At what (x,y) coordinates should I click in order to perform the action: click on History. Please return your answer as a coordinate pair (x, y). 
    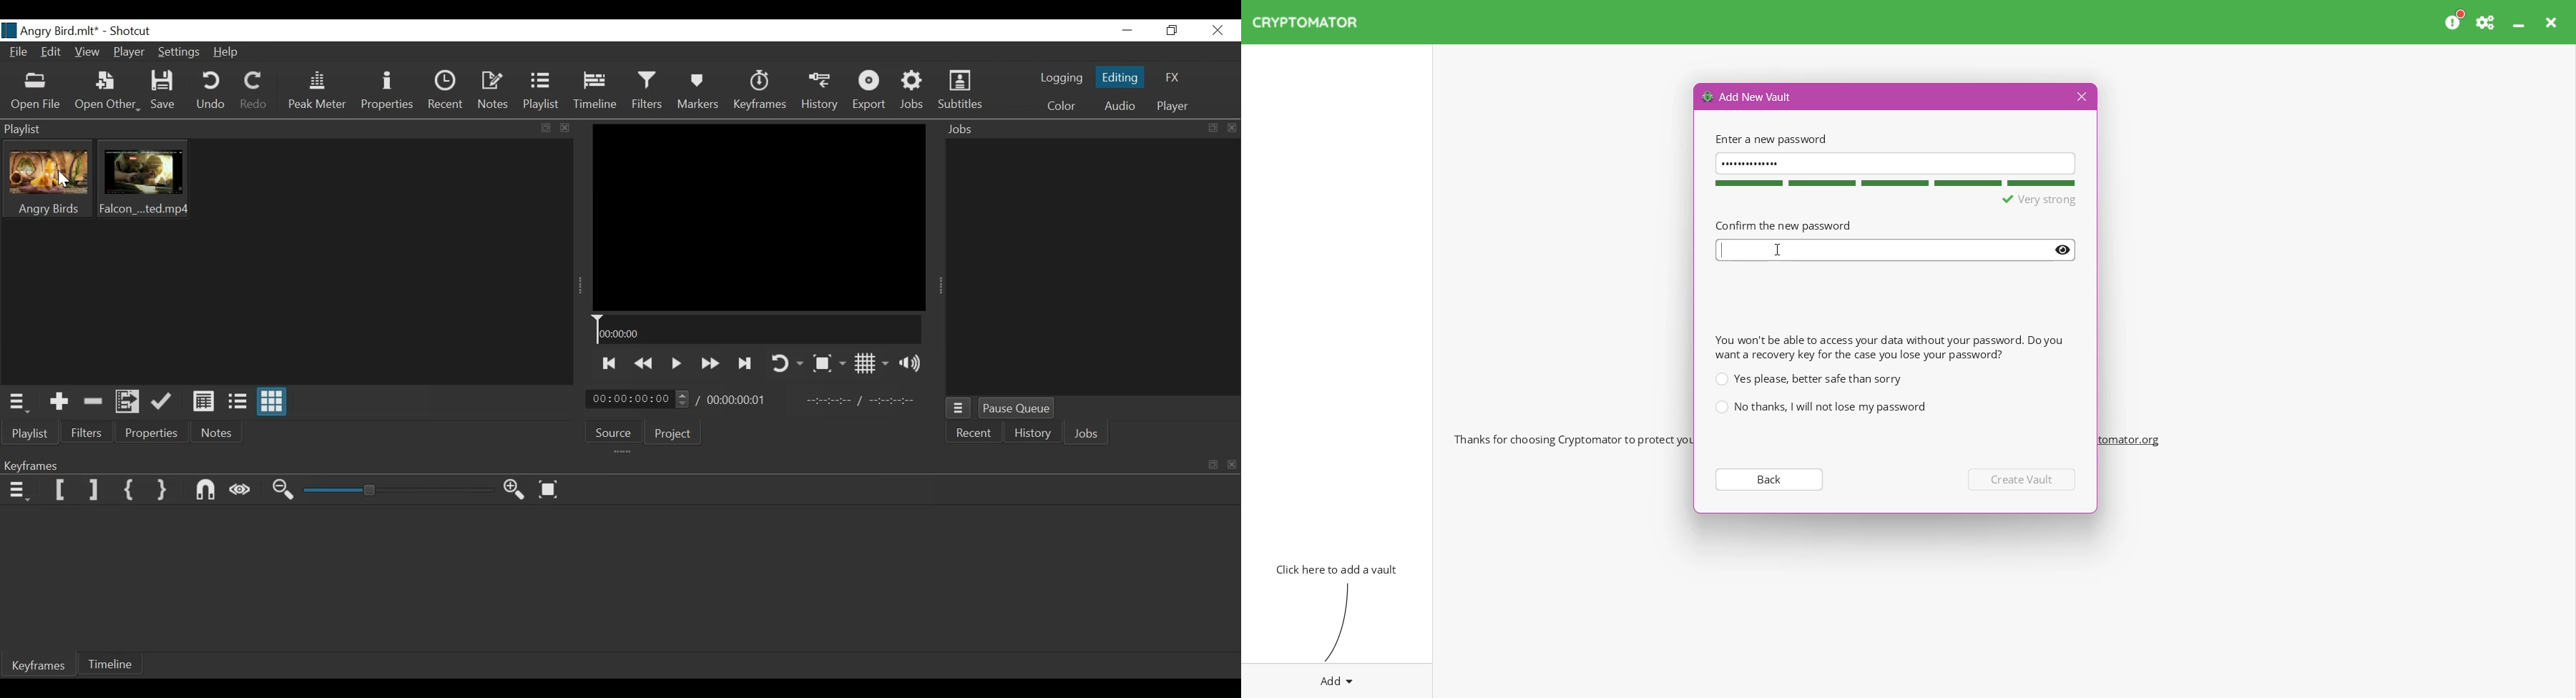
    Looking at the image, I should click on (1030, 434).